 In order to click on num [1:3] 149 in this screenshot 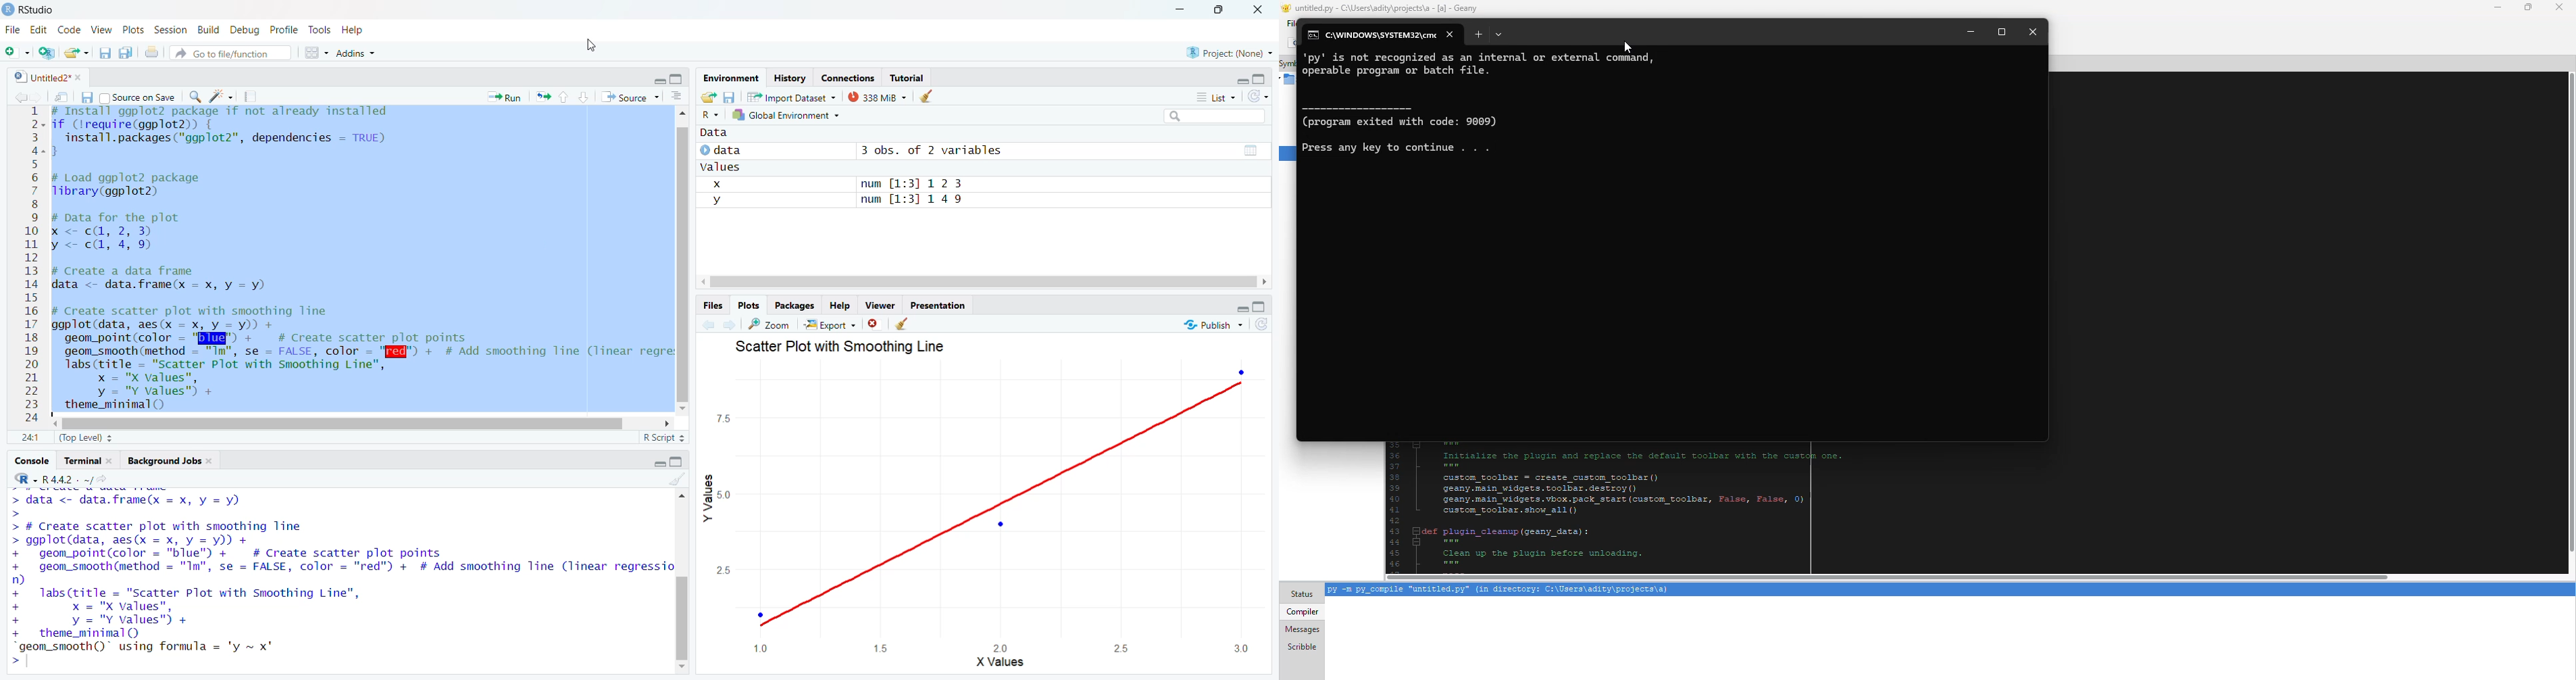, I will do `click(921, 199)`.